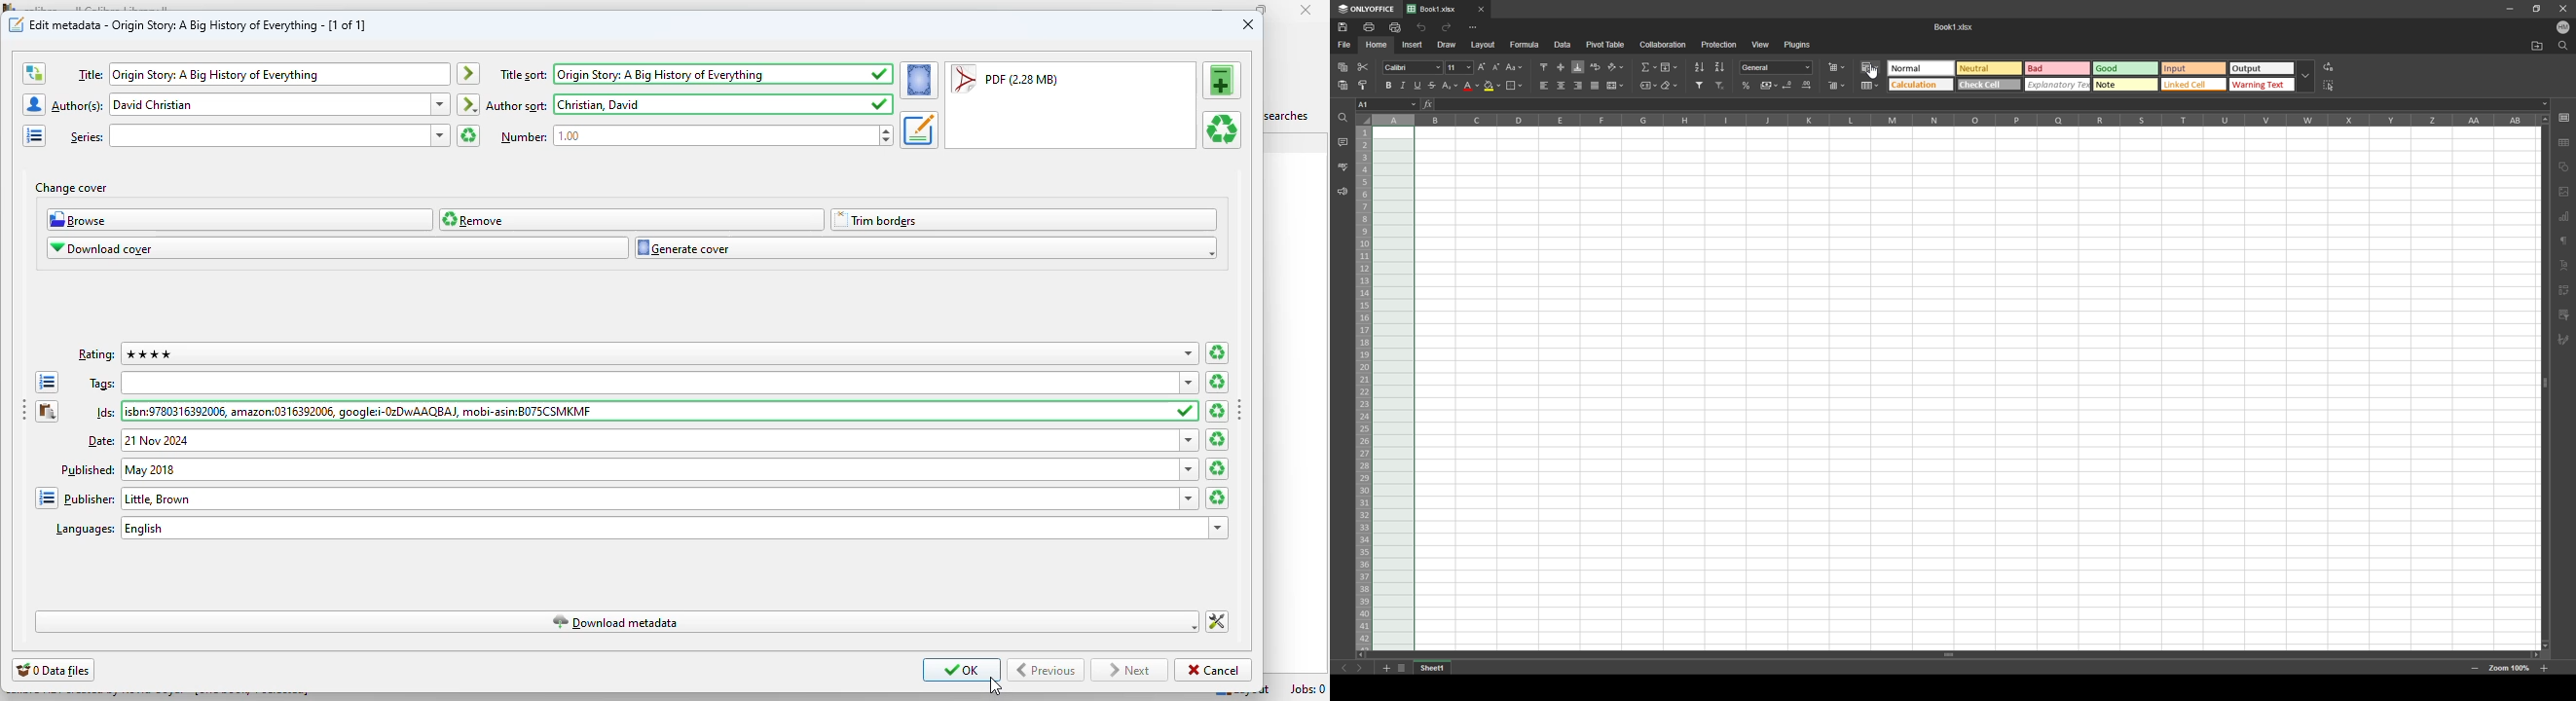 The image size is (2576, 728). What do you see at coordinates (278, 75) in the screenshot?
I see `title: Origin Story: A Big History of Everything` at bounding box center [278, 75].